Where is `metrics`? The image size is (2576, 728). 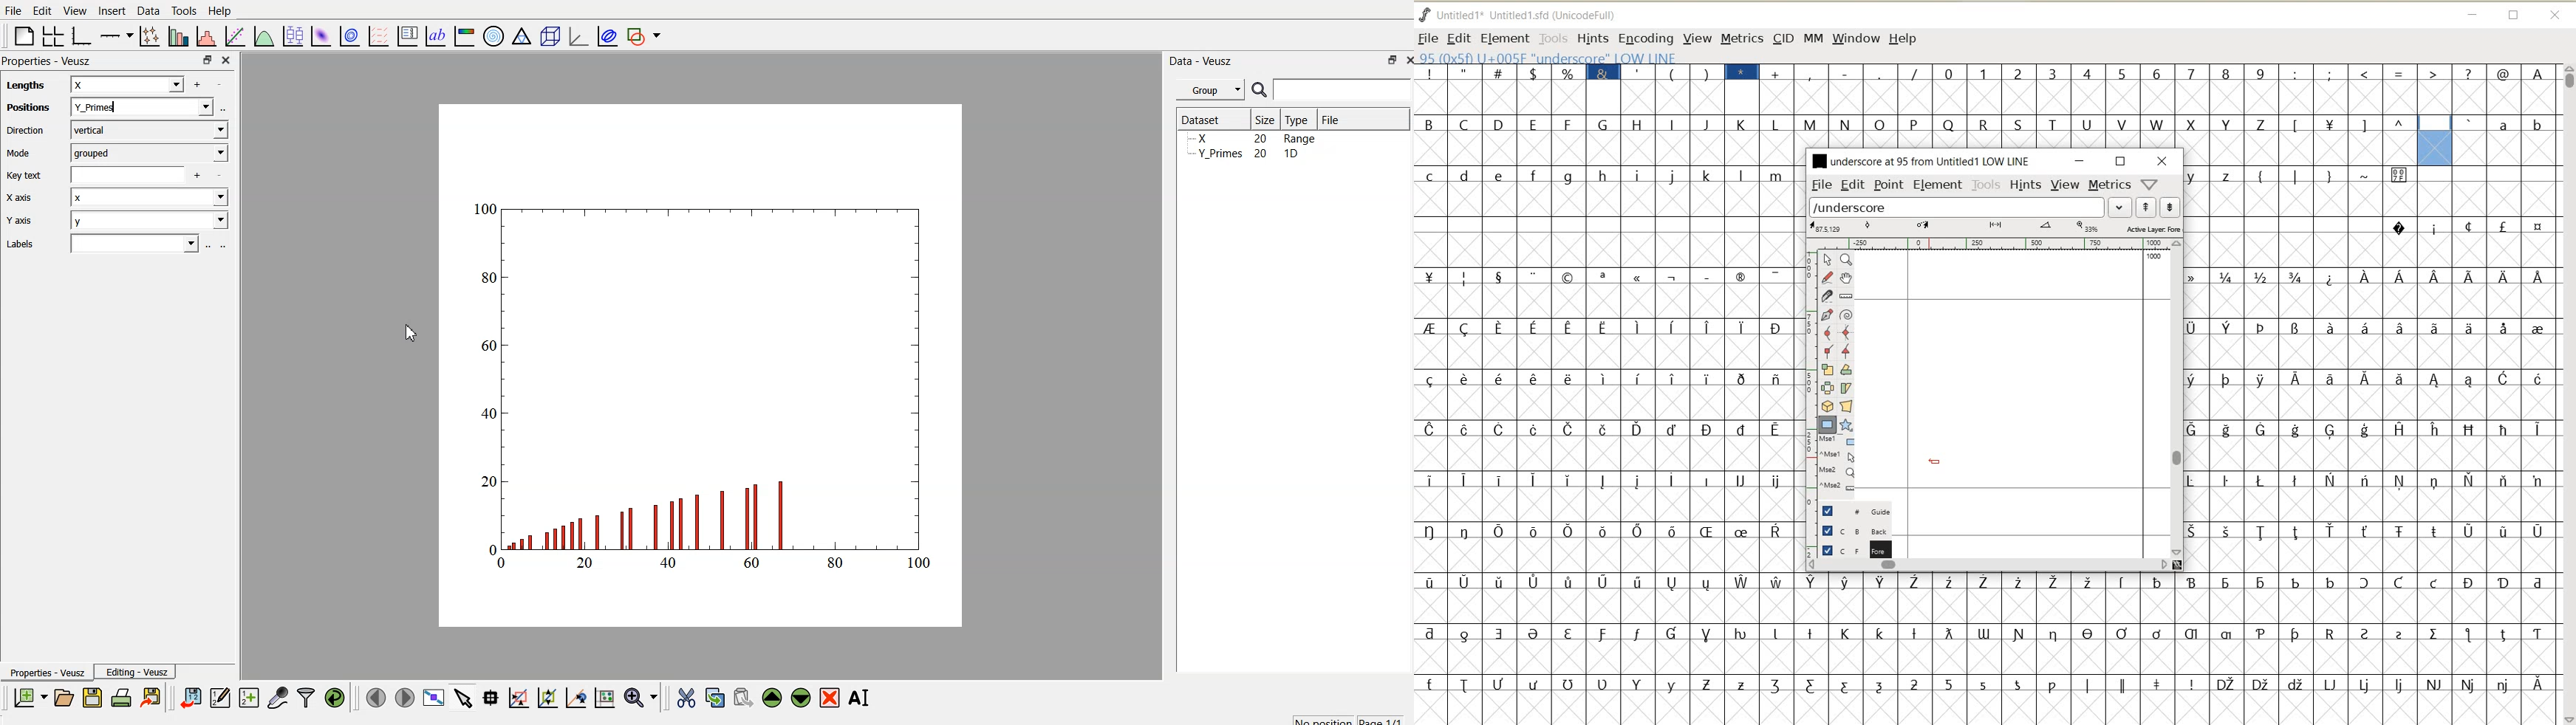
metrics is located at coordinates (2109, 184).